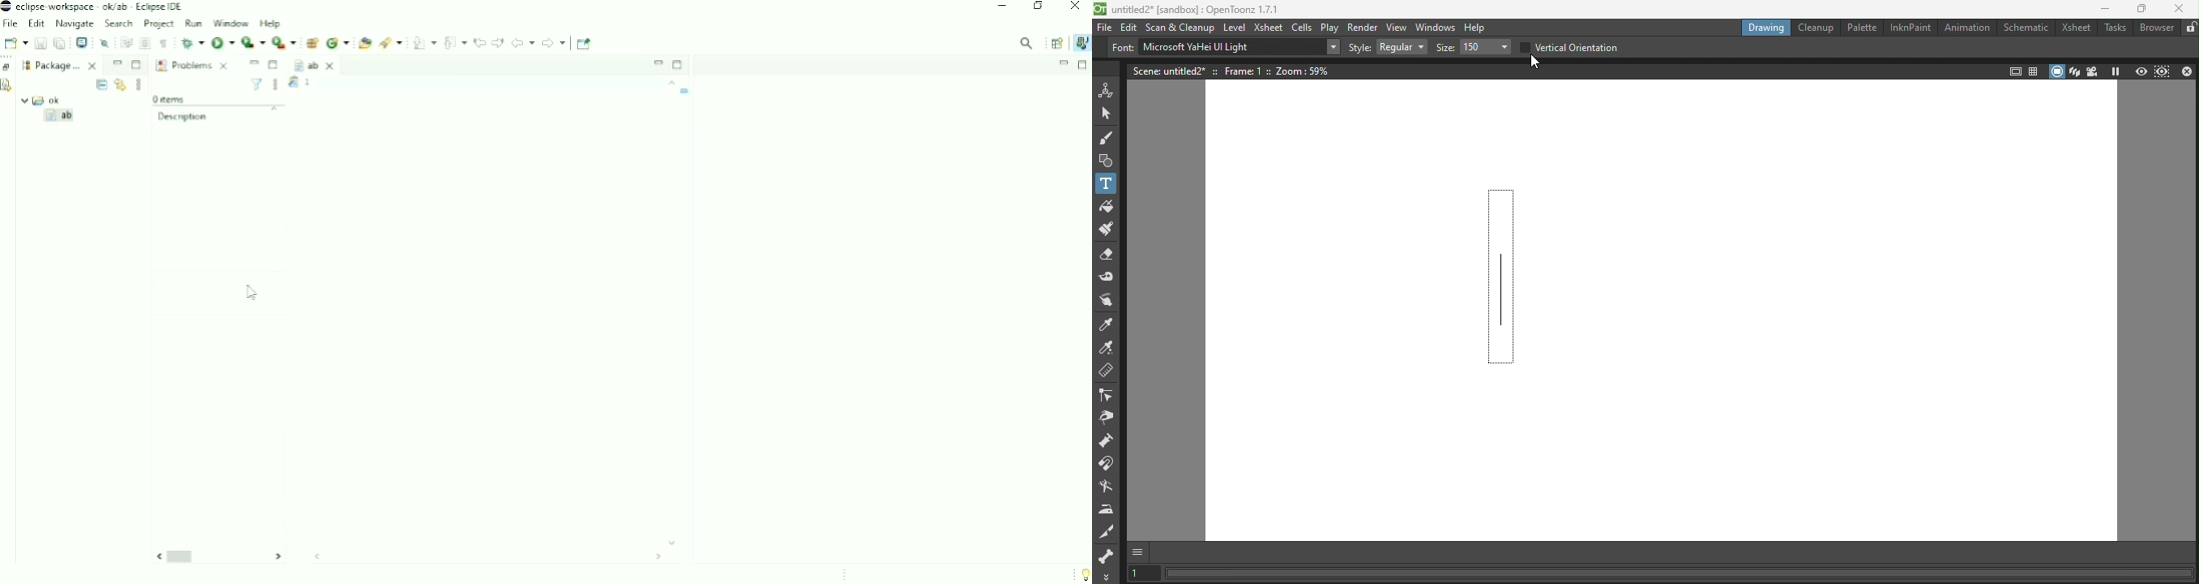 The width and height of the screenshot is (2212, 588). What do you see at coordinates (59, 43) in the screenshot?
I see `Save All` at bounding box center [59, 43].